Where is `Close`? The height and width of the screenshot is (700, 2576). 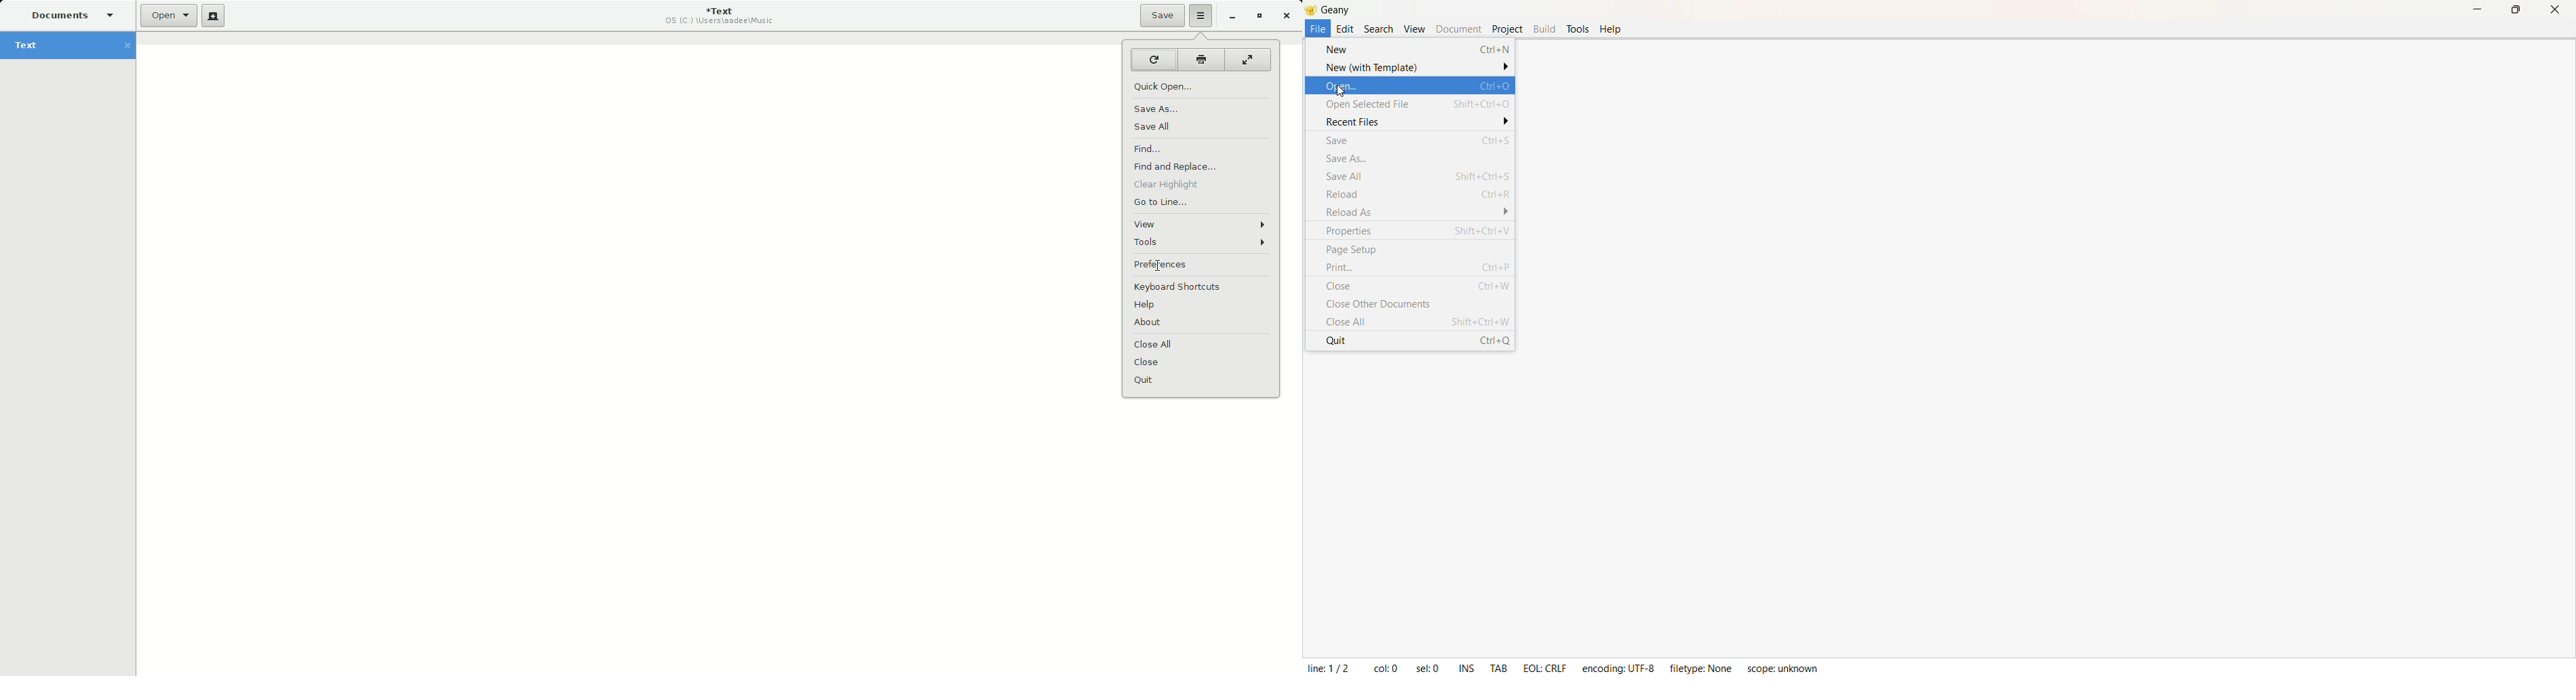 Close is located at coordinates (1287, 16).